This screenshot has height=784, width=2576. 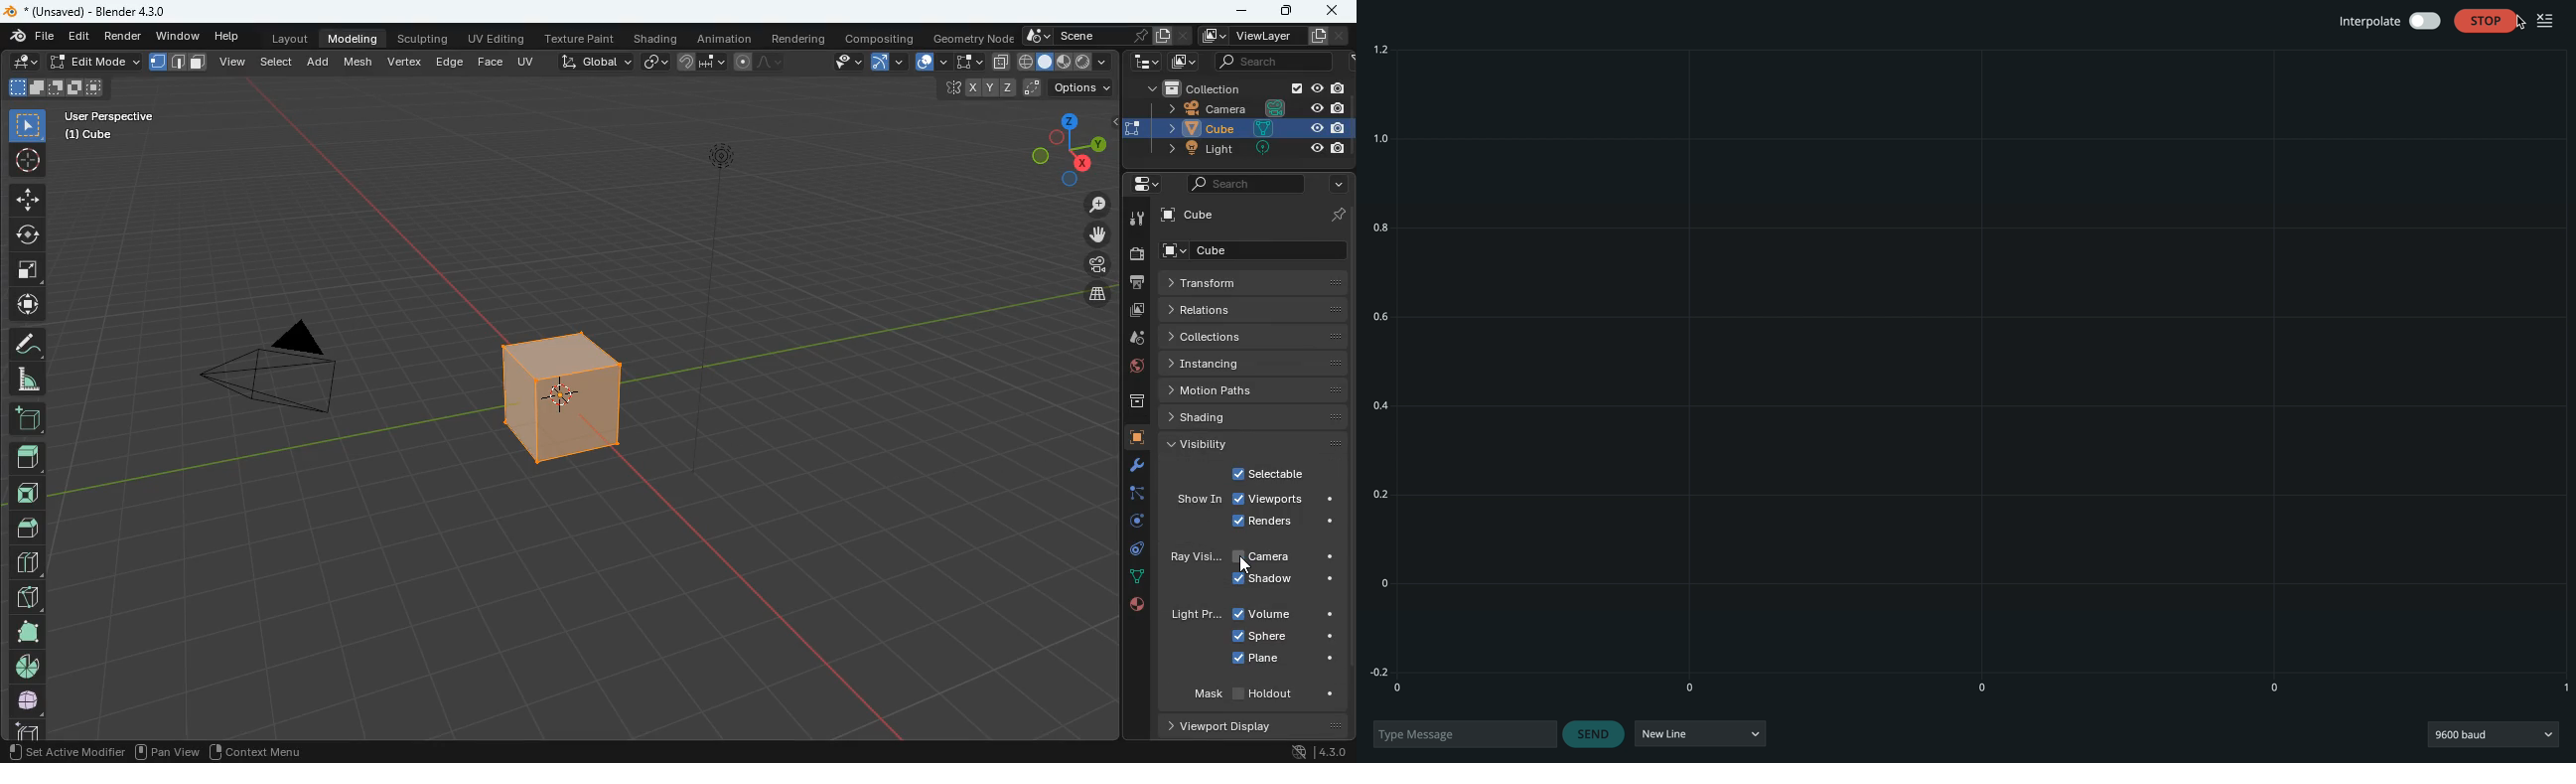 I want to click on tools, so click(x=1127, y=466).